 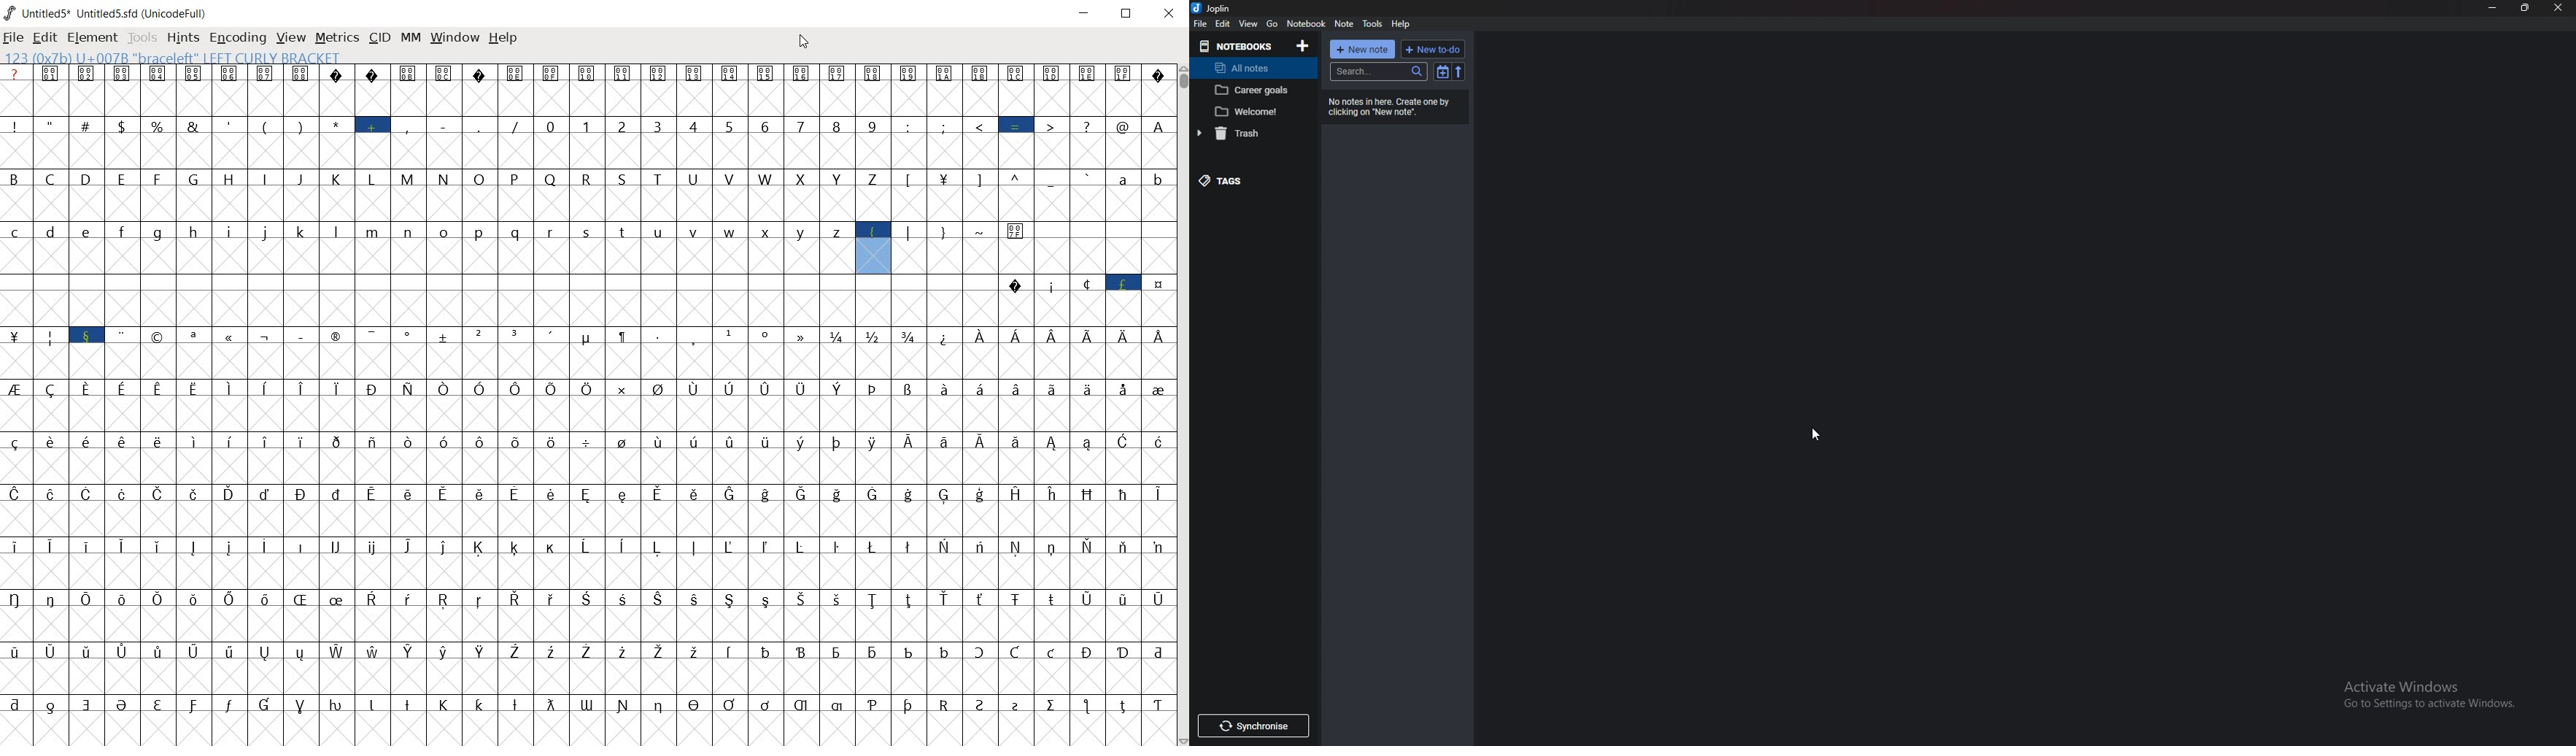 I want to click on notebook, so click(x=1308, y=24).